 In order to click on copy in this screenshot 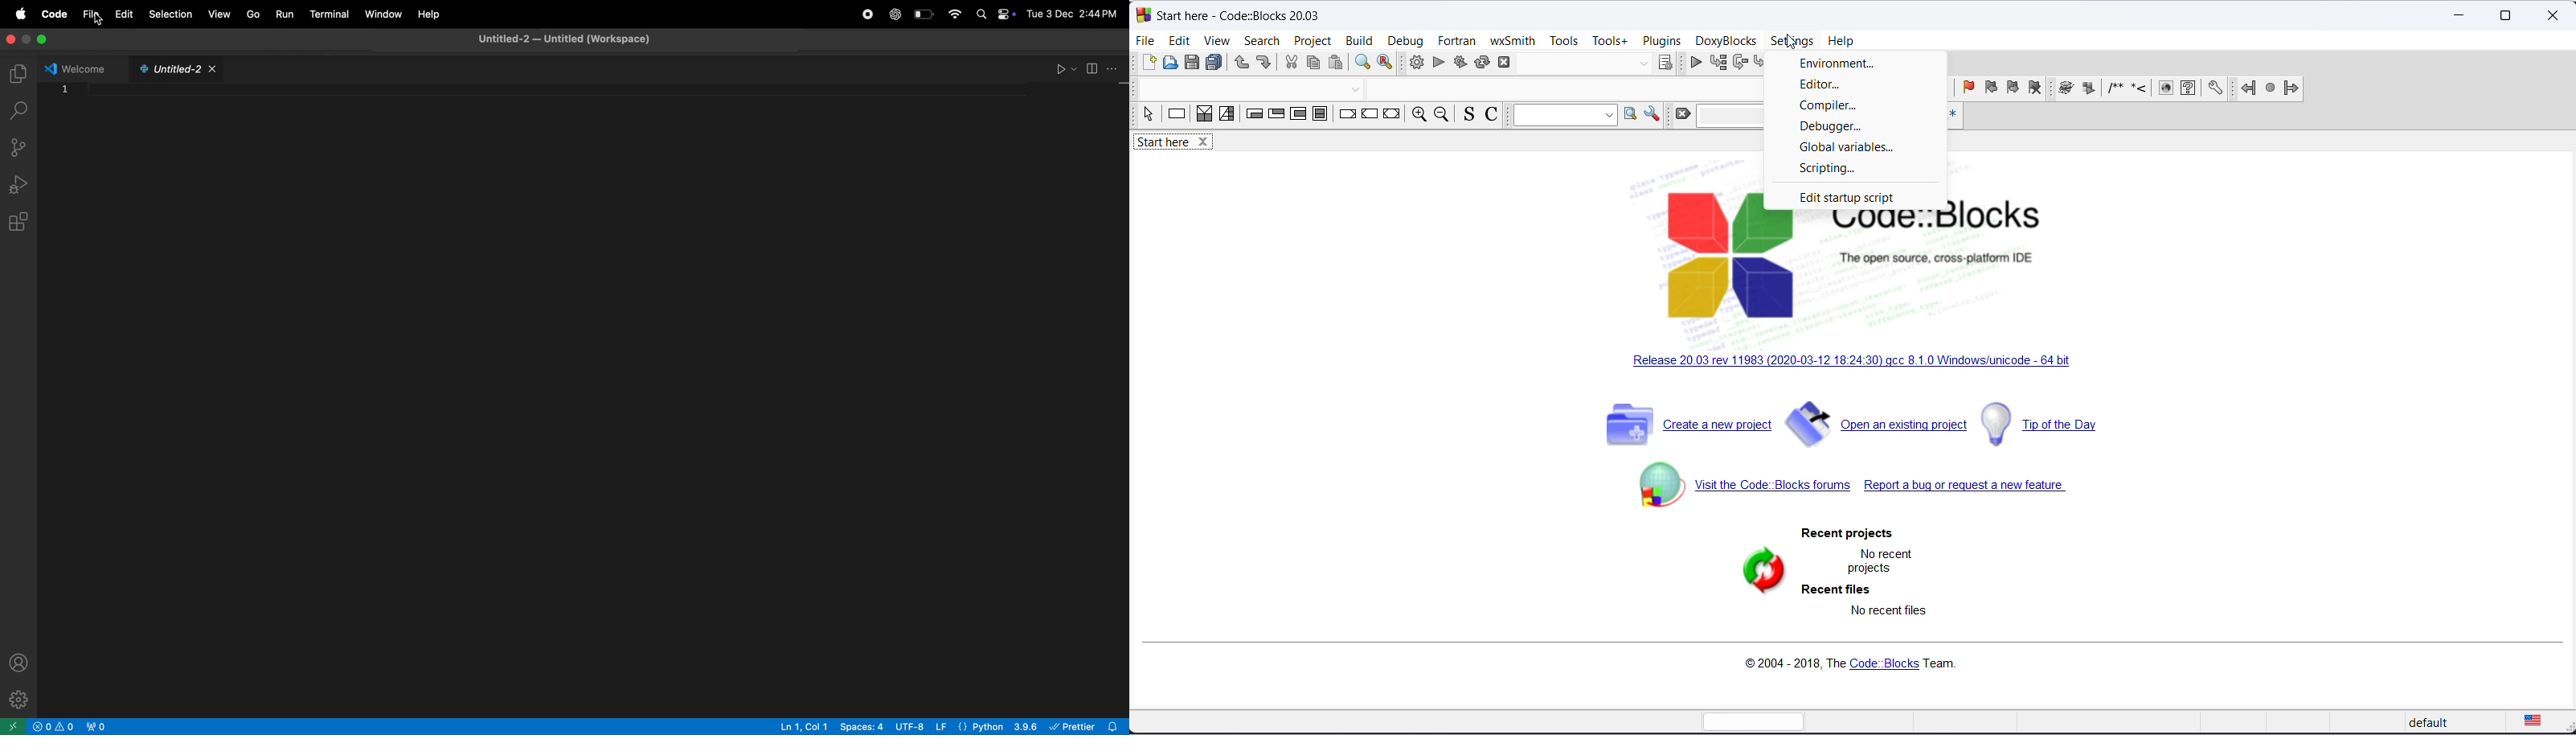, I will do `click(1314, 61)`.